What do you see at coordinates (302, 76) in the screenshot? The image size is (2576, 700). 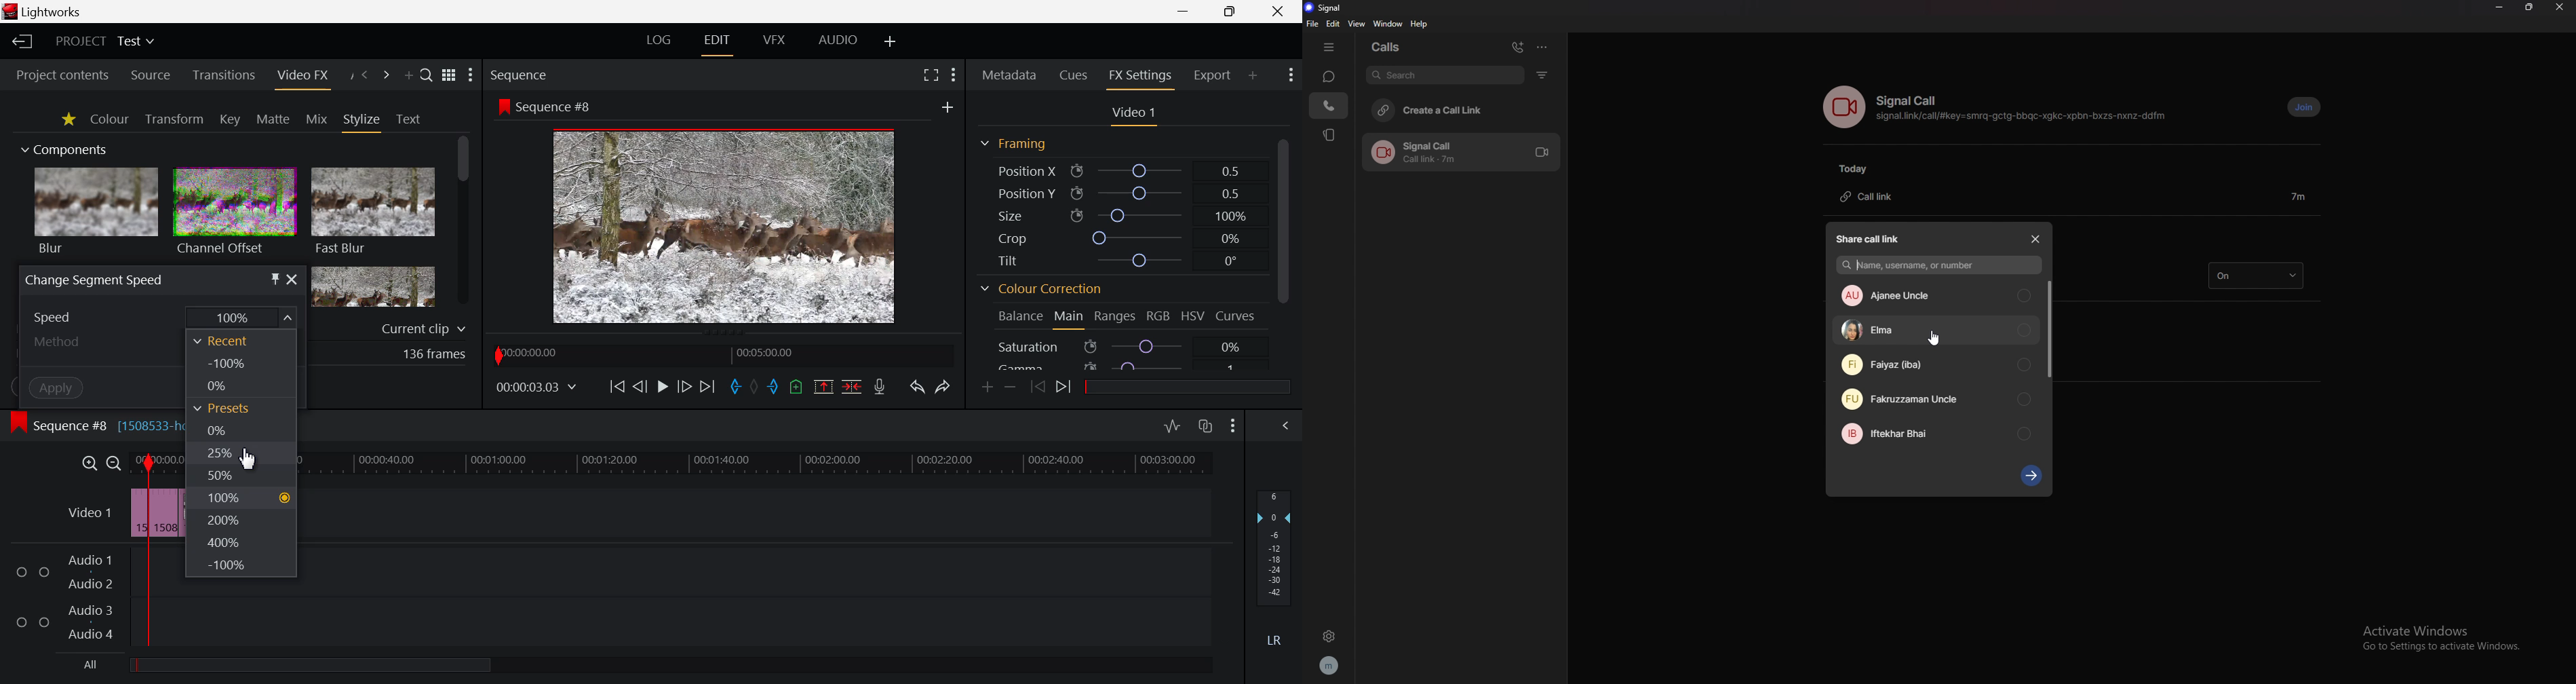 I see `Video FX` at bounding box center [302, 76].